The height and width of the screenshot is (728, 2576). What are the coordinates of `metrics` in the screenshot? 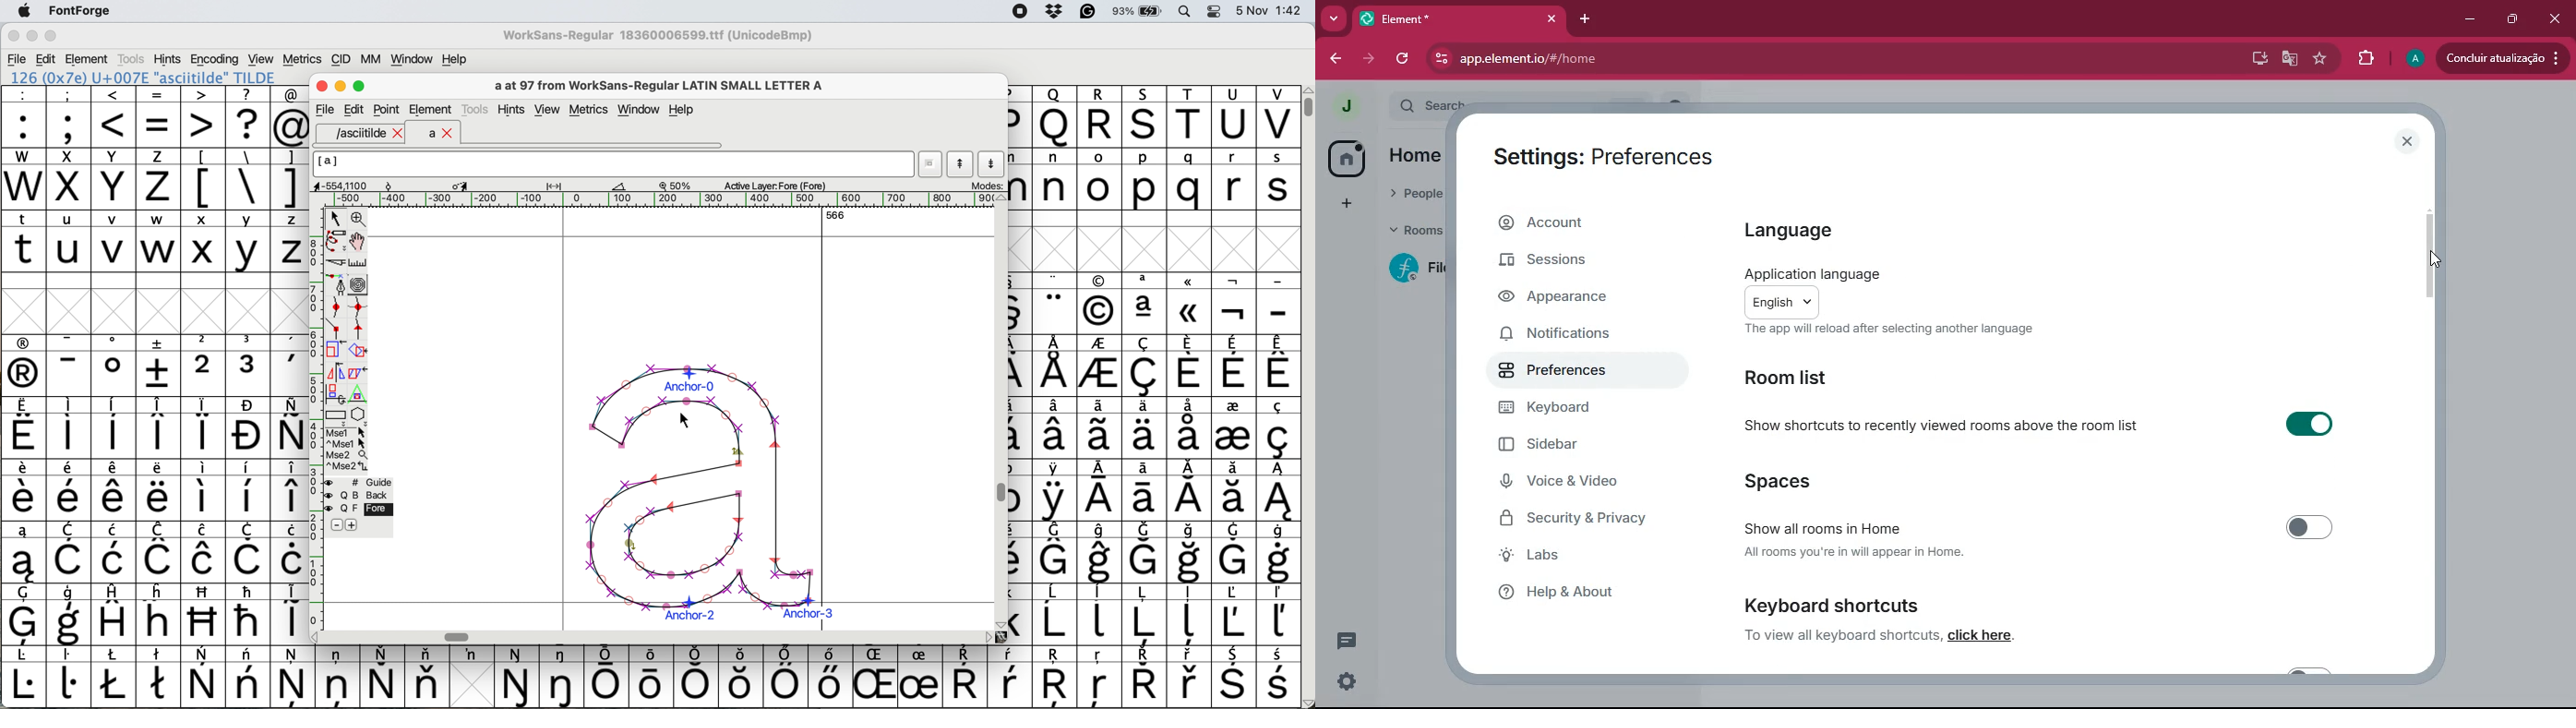 It's located at (302, 59).